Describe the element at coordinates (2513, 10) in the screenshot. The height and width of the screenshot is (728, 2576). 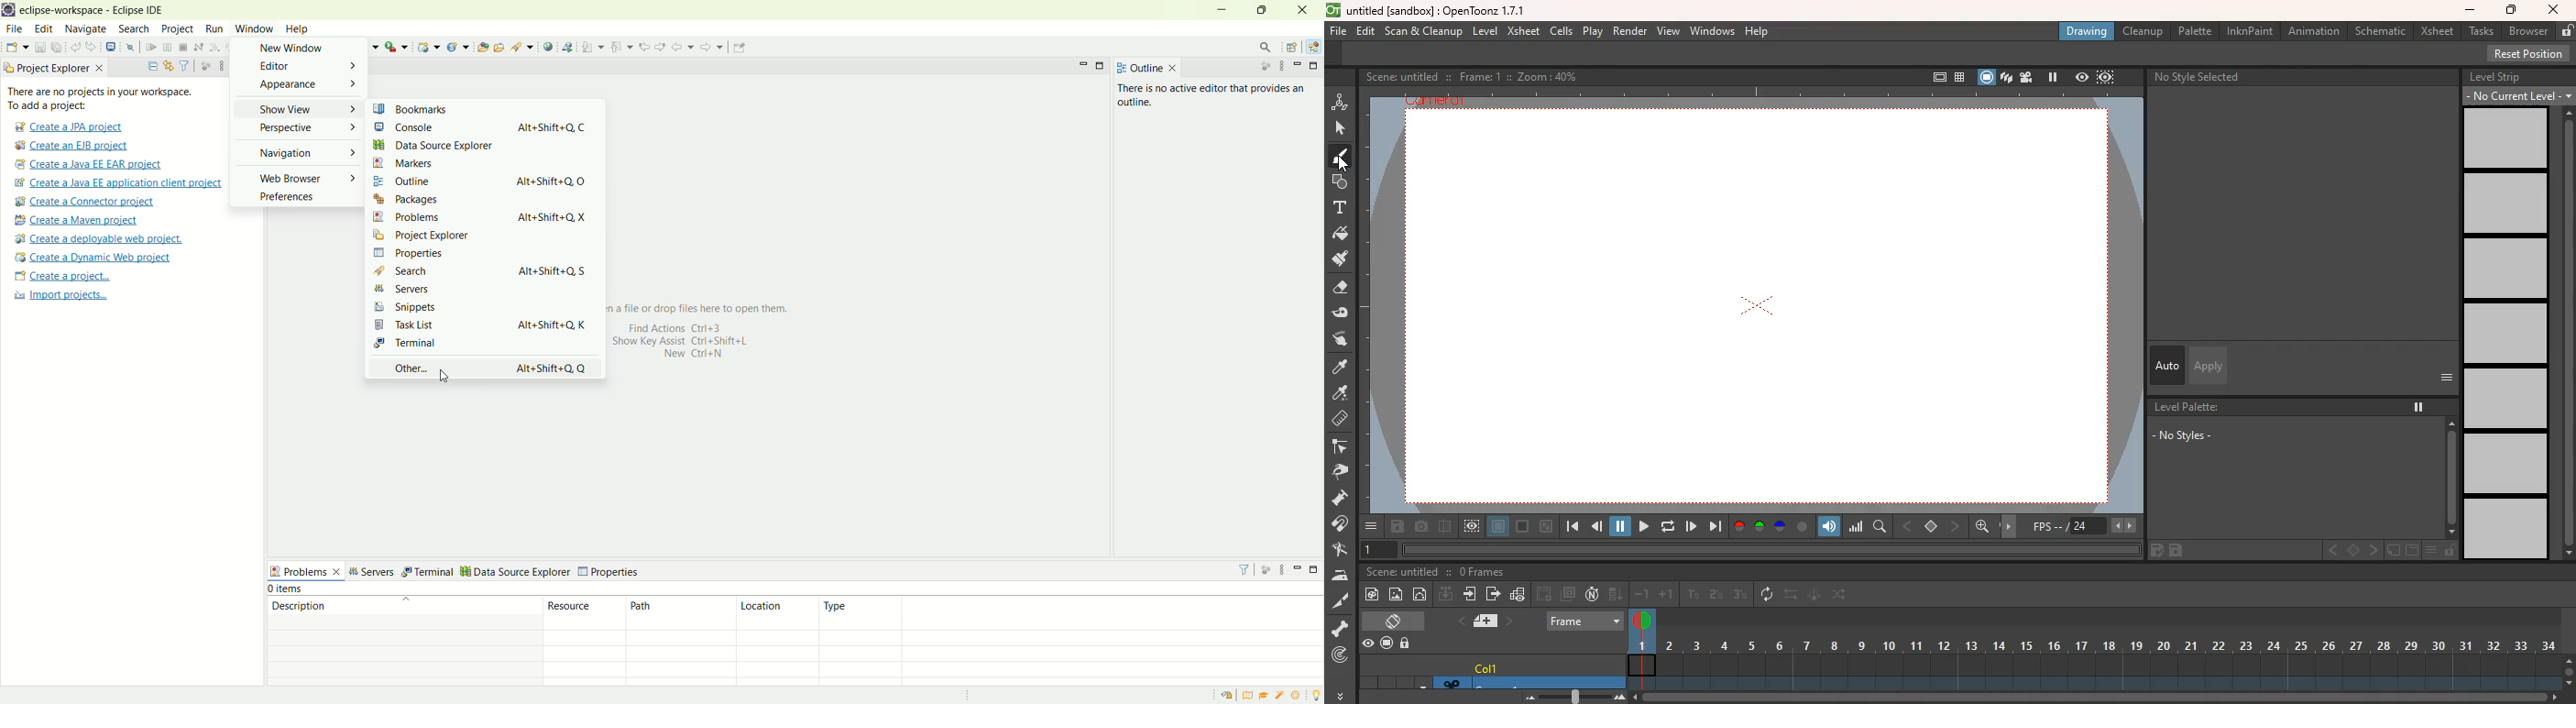
I see `maximize` at that location.